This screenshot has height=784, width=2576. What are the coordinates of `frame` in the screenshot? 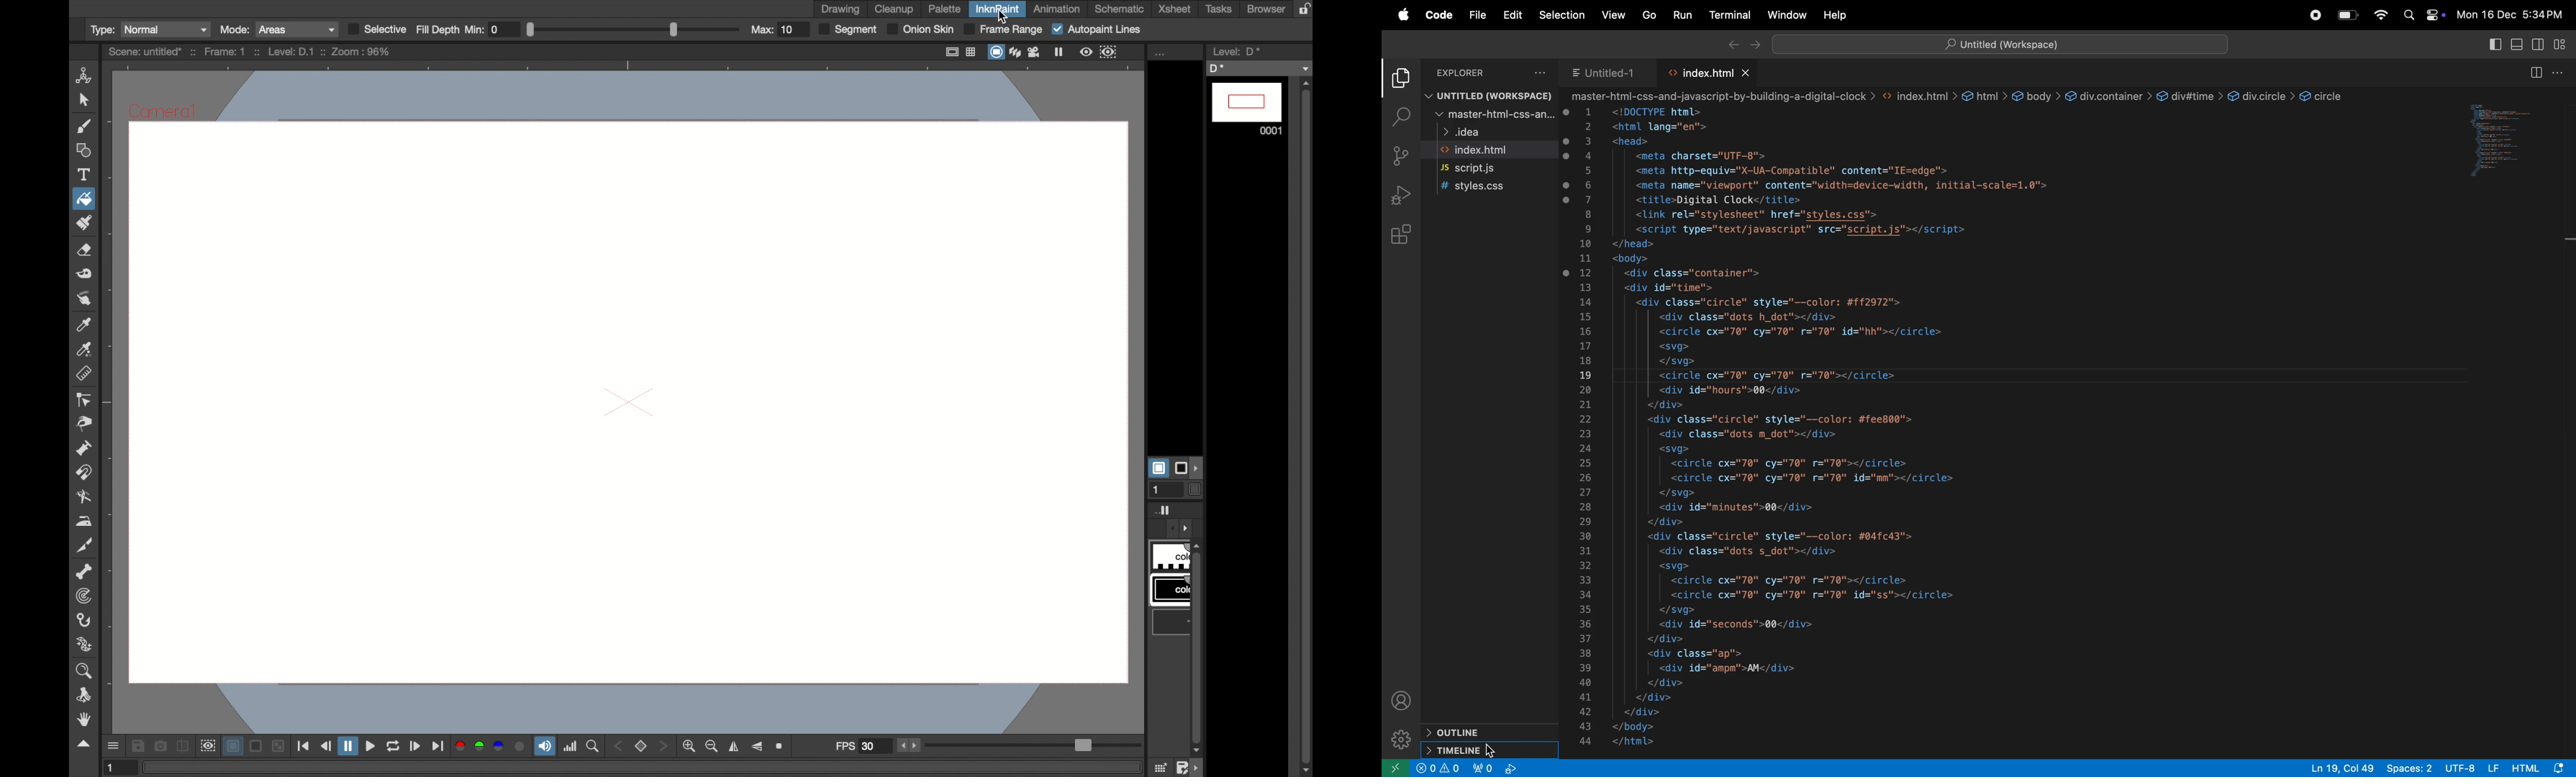 It's located at (1110, 52).